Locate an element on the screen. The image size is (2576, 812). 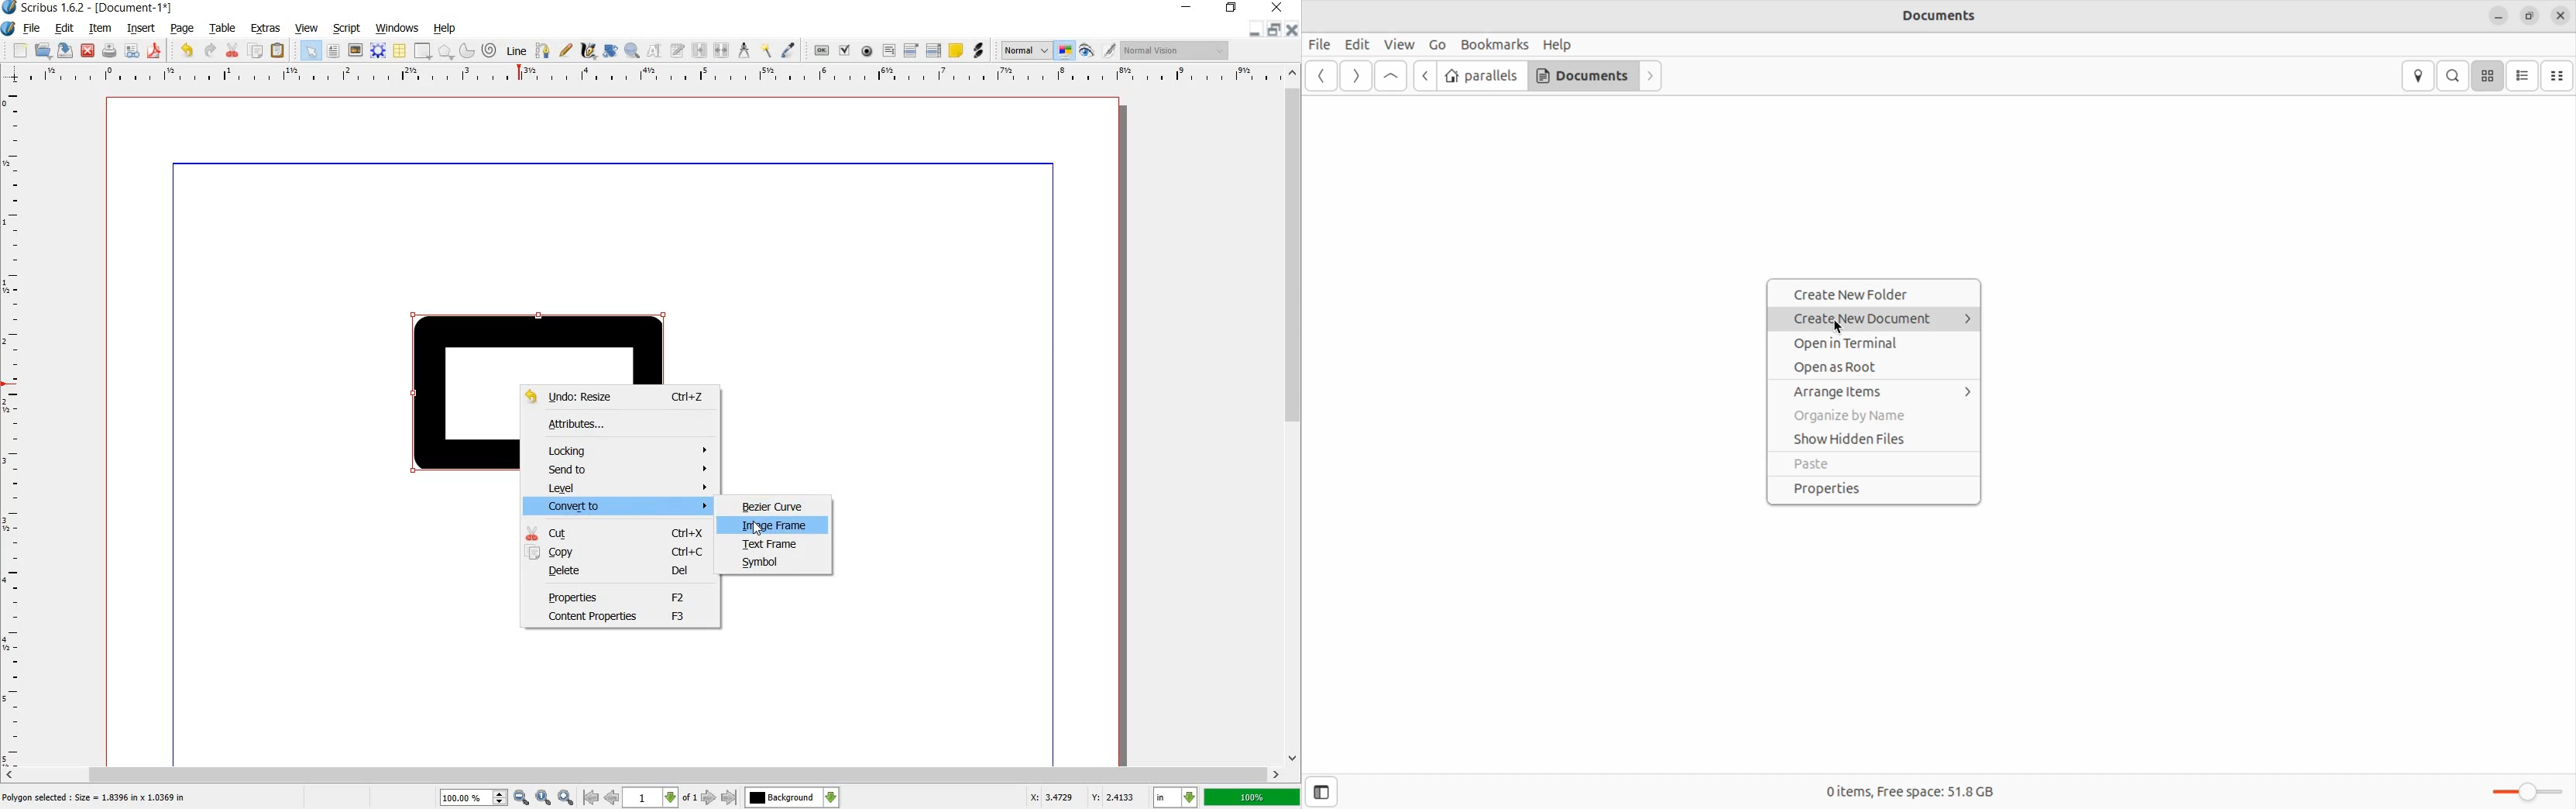
next page is located at coordinates (707, 798).